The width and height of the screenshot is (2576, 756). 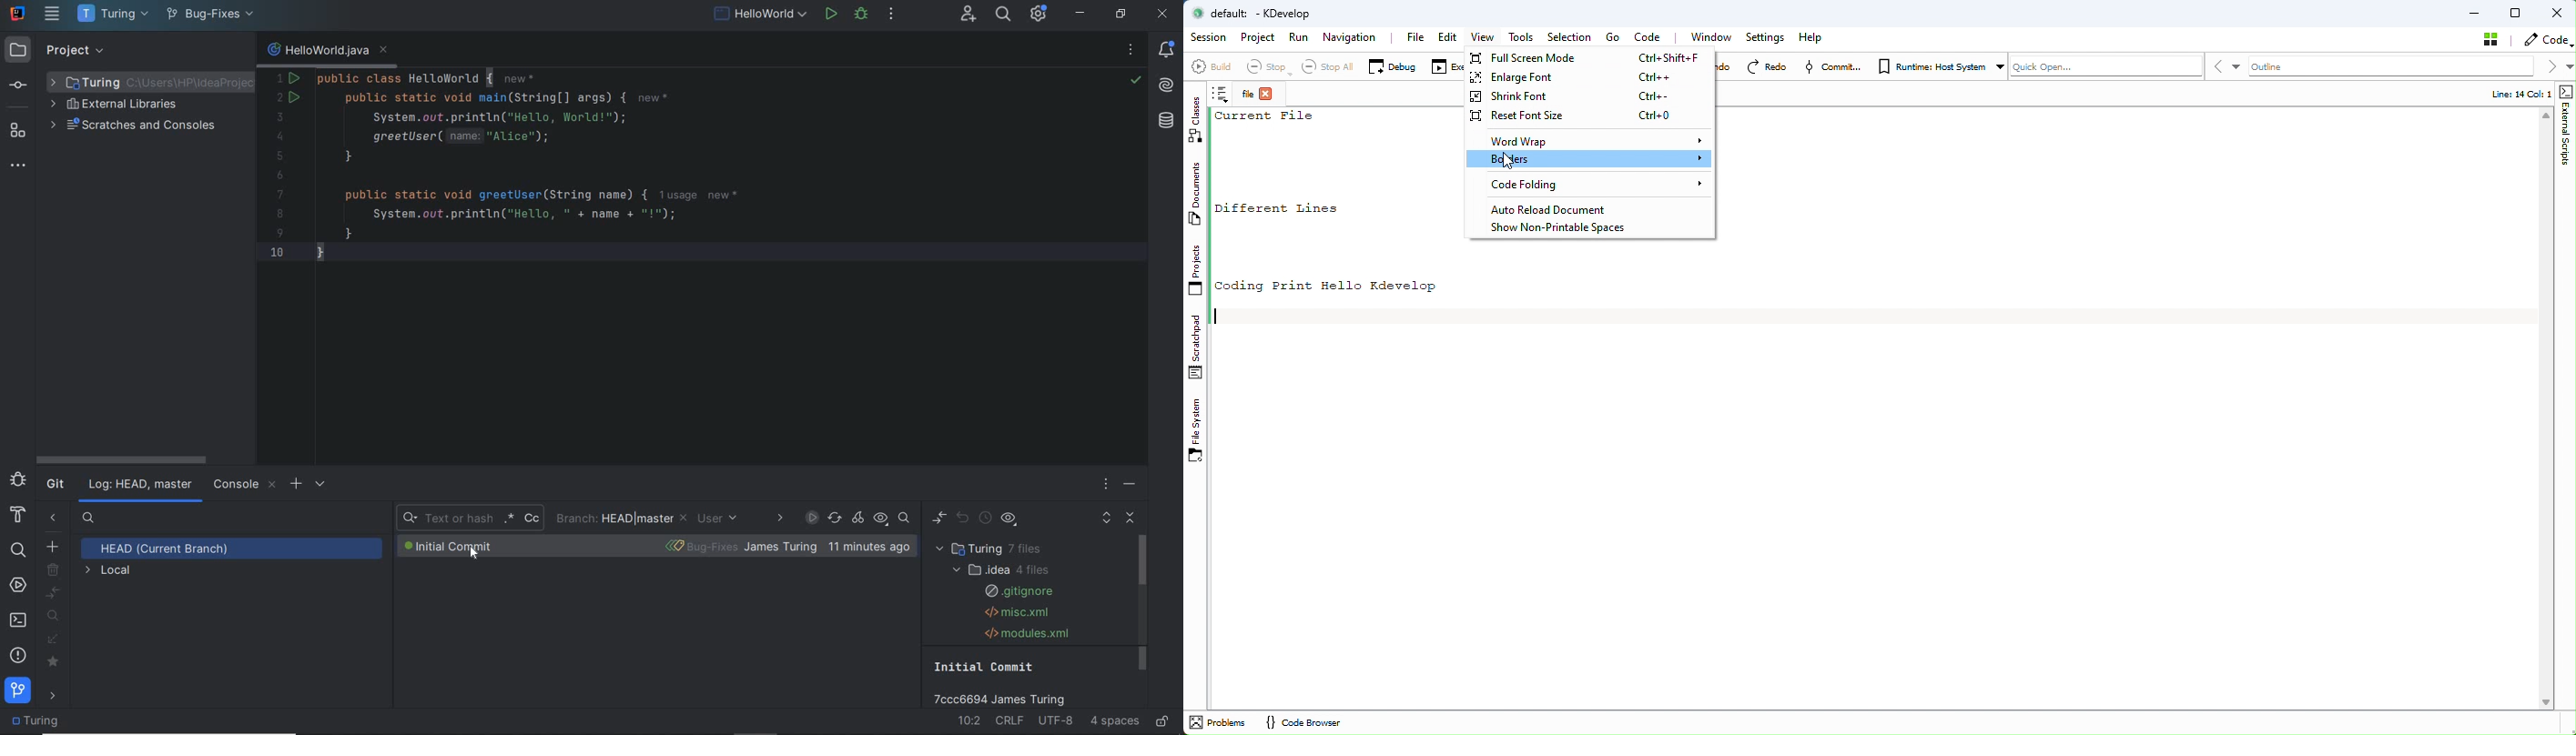 I want to click on go to hash/branch, so click(x=904, y=518).